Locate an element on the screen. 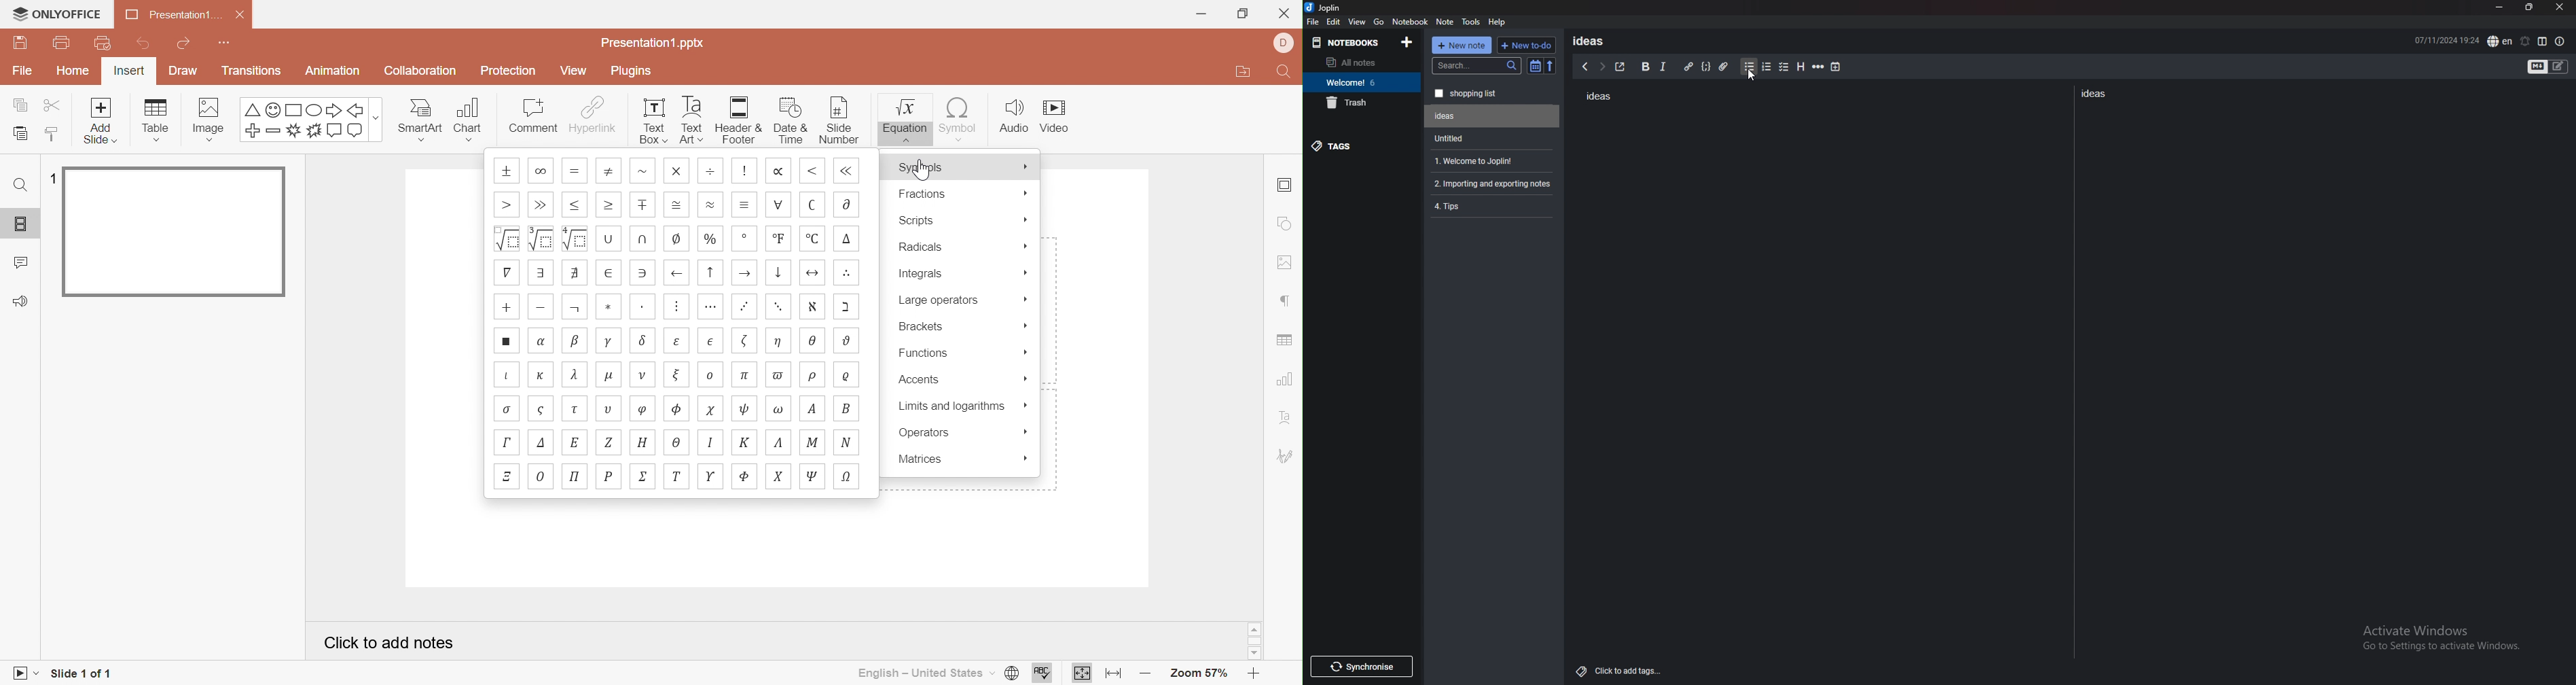 The height and width of the screenshot is (700, 2576). Paste is located at coordinates (20, 133).